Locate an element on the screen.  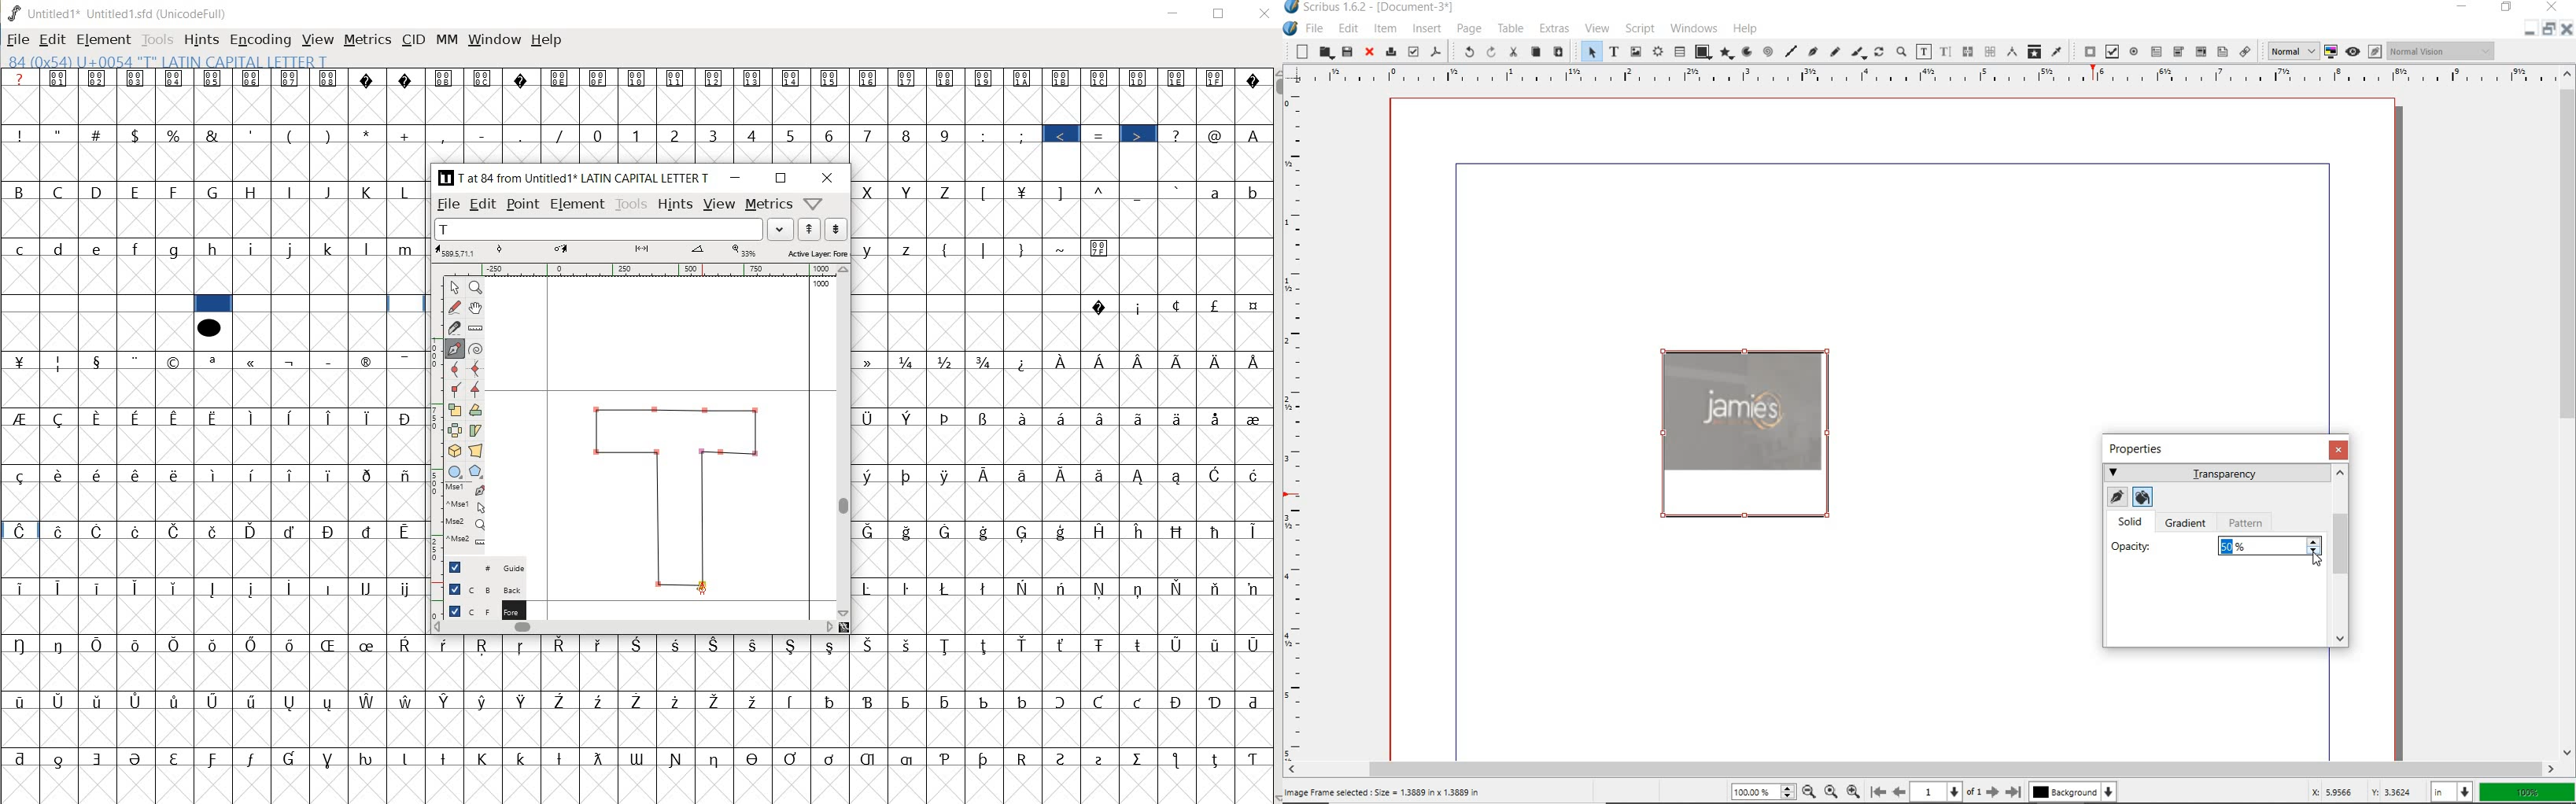
Symbol is located at coordinates (987, 475).